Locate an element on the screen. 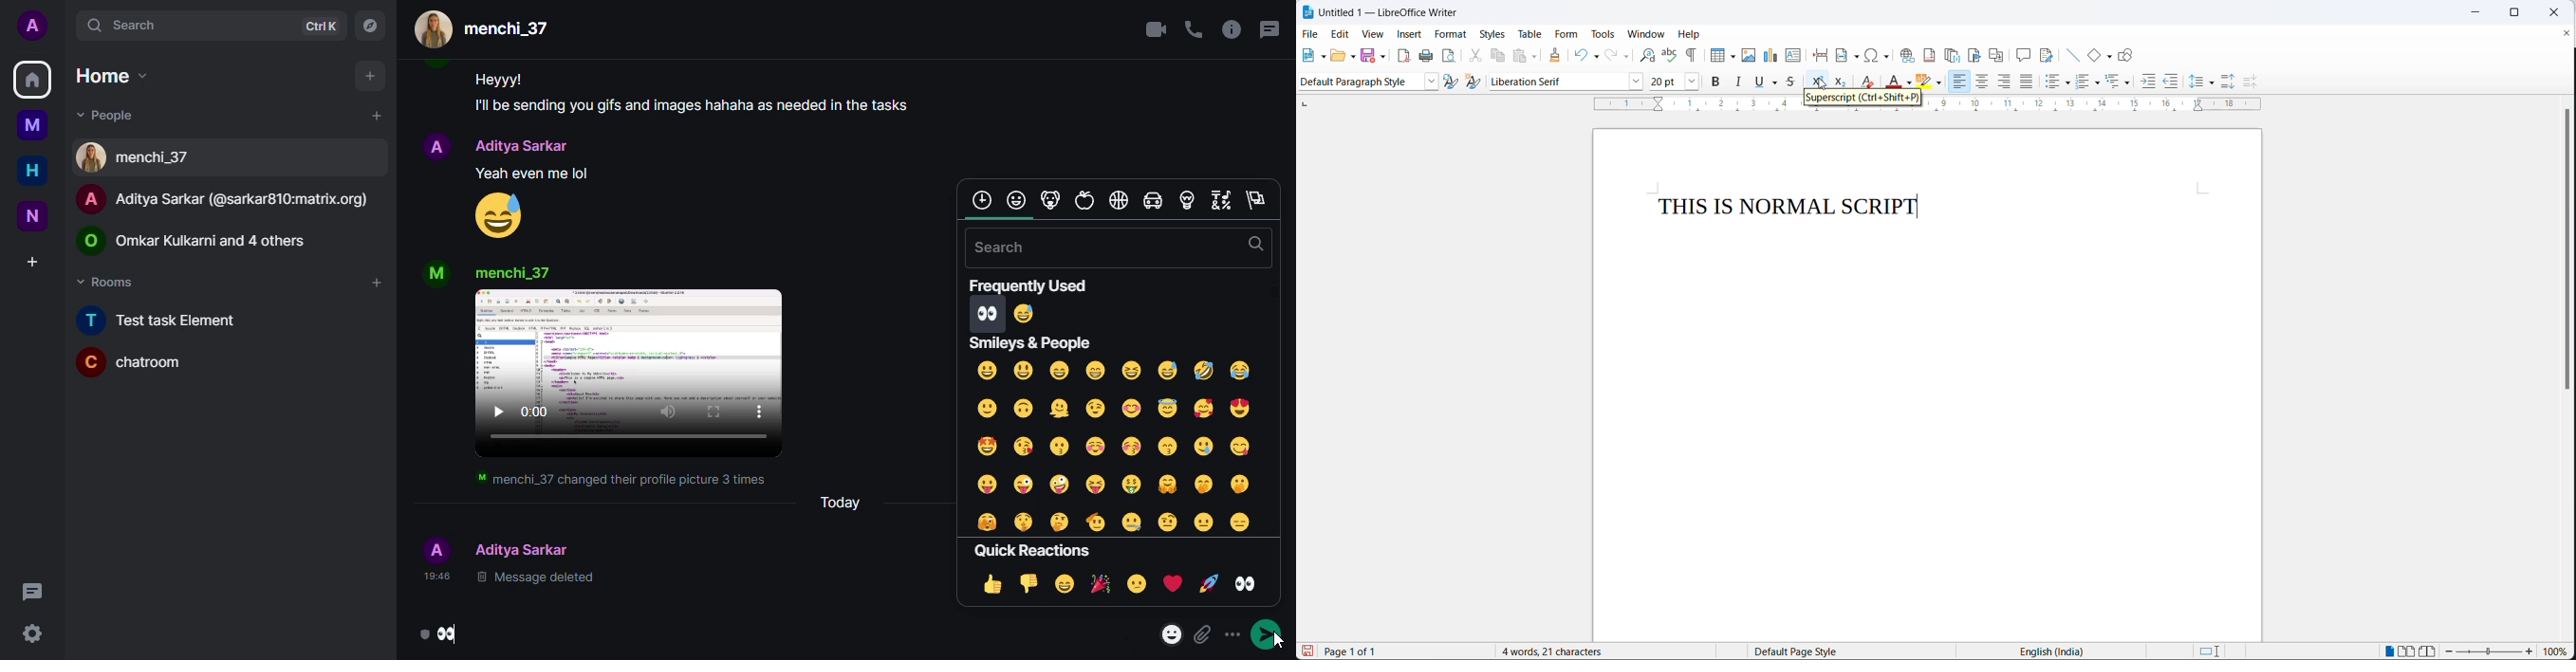  show track changes functions is located at coordinates (2049, 53).